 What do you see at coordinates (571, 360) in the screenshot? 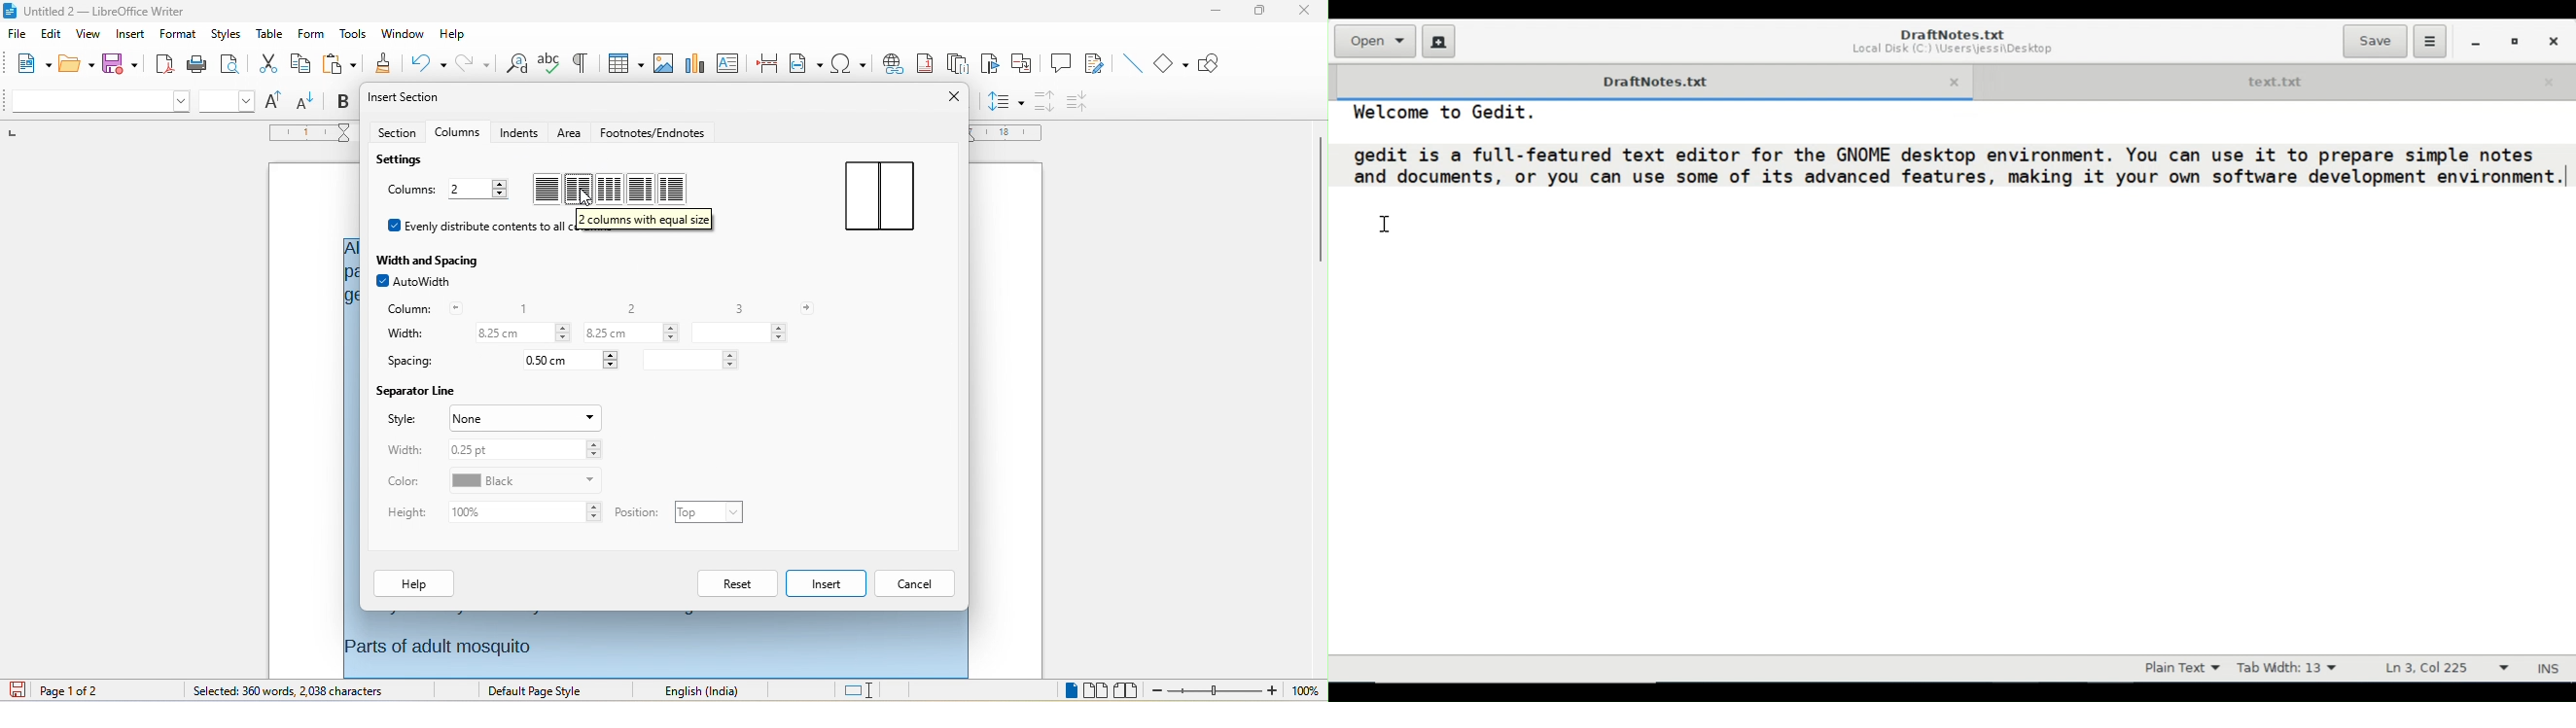
I see `spacing between column 1 & 2` at bounding box center [571, 360].